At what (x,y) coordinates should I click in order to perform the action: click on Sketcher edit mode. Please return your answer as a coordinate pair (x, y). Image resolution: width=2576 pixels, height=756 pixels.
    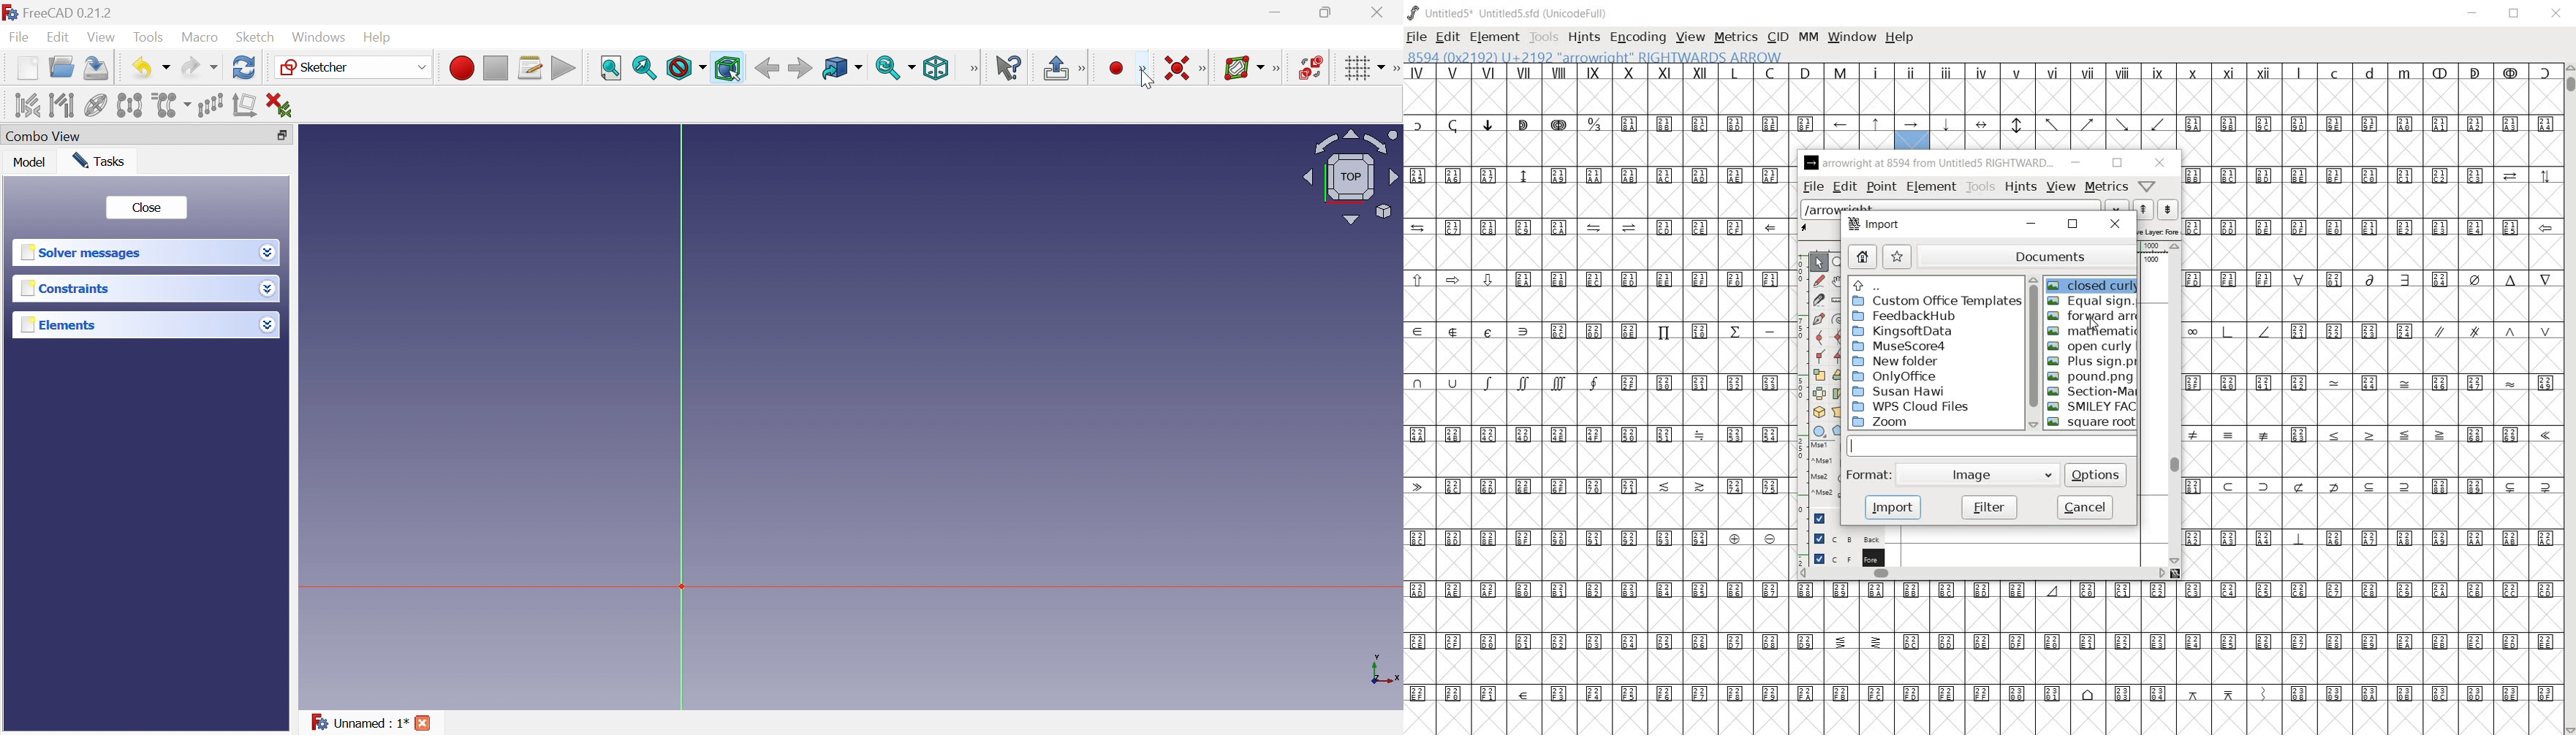
    Looking at the image, I should click on (1086, 69).